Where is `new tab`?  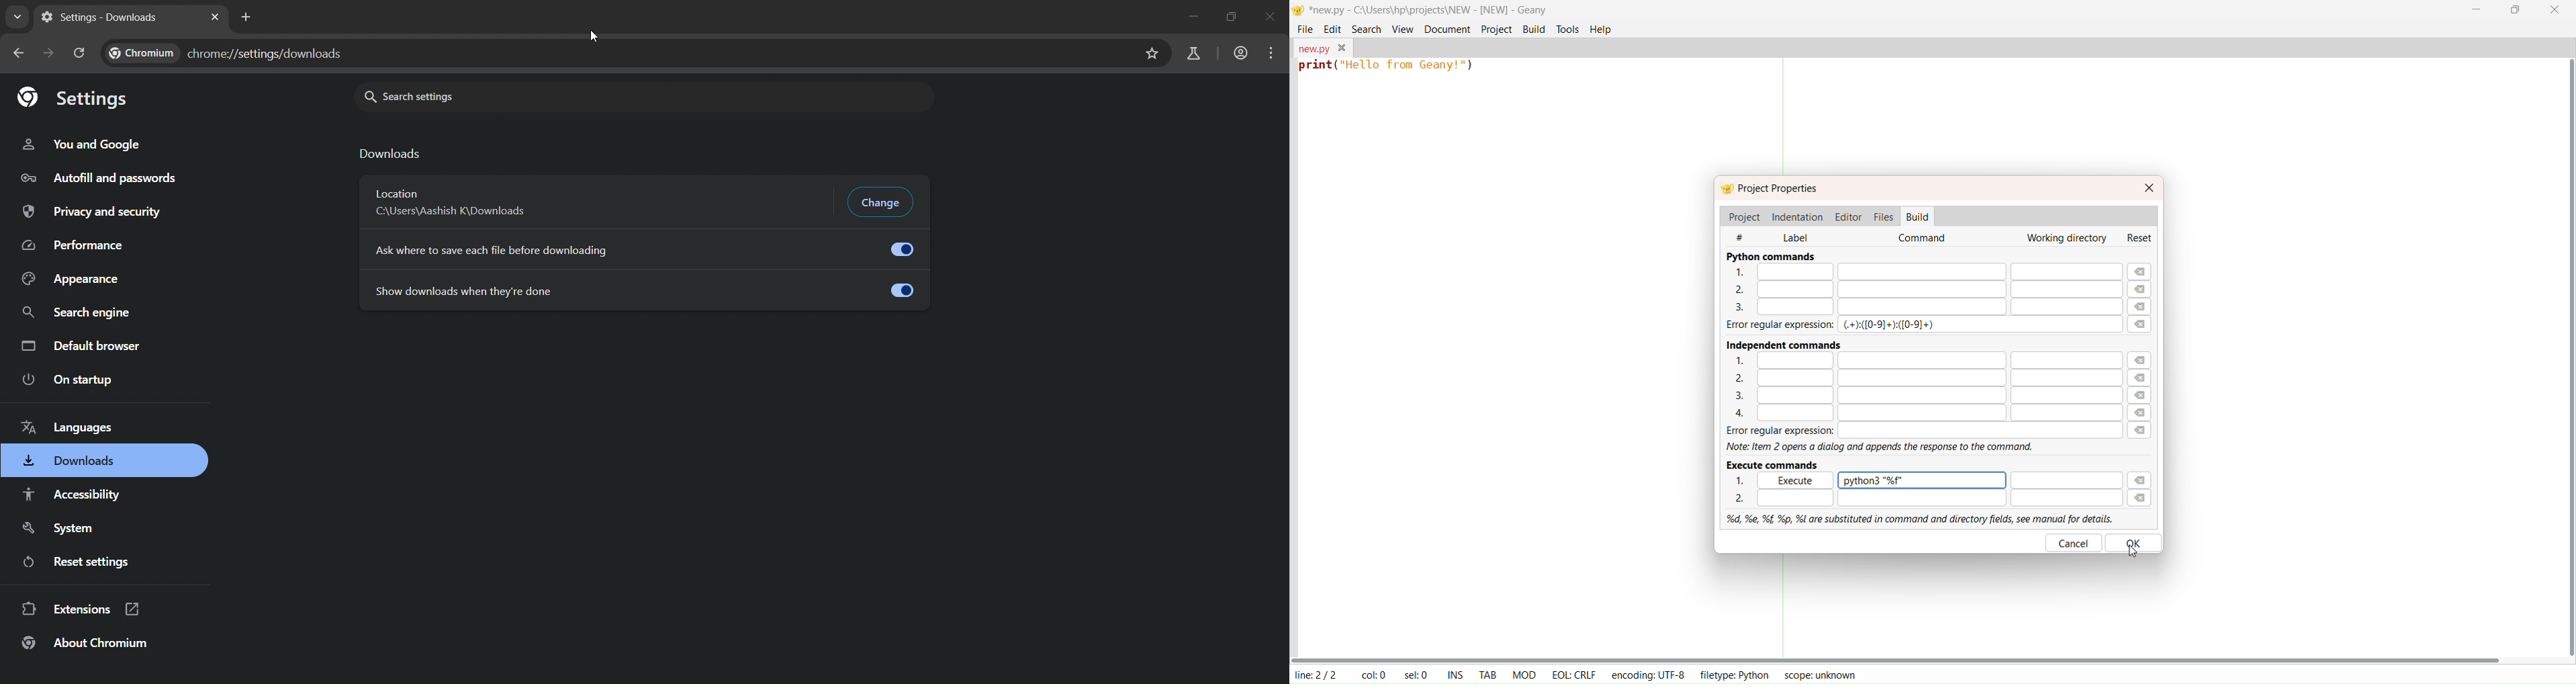
new tab is located at coordinates (249, 16).